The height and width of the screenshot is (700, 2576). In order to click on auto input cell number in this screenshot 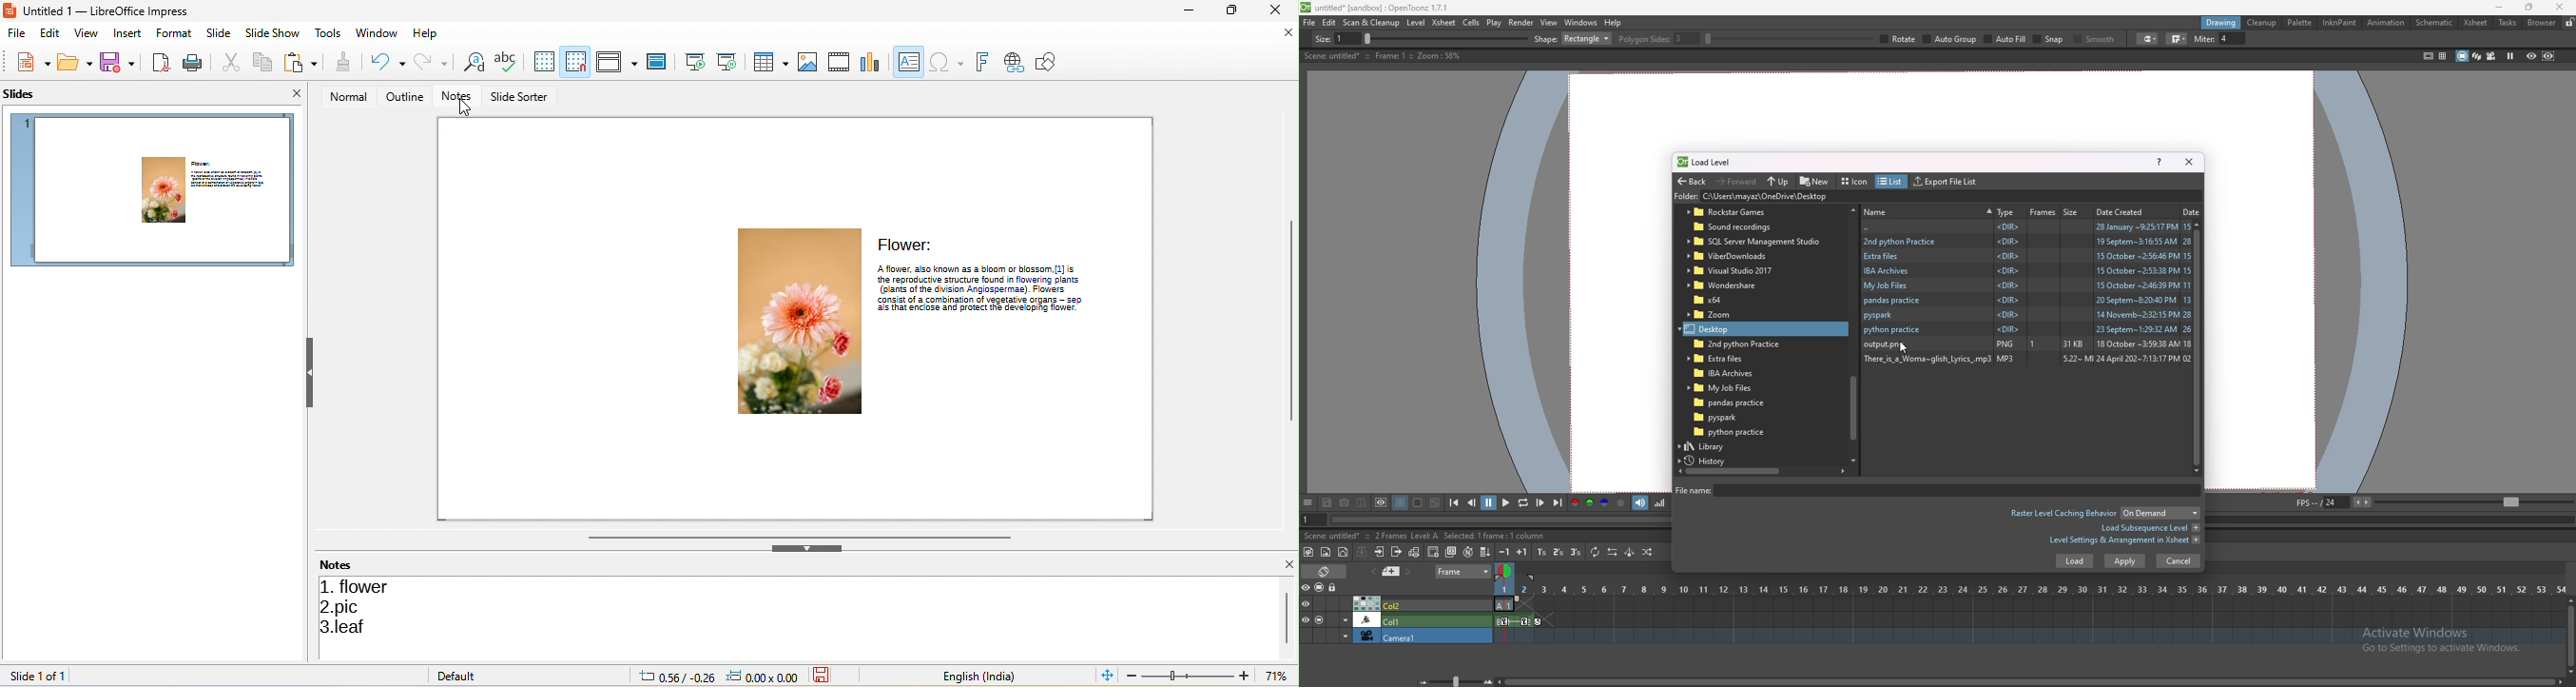, I will do `click(1467, 552)`.